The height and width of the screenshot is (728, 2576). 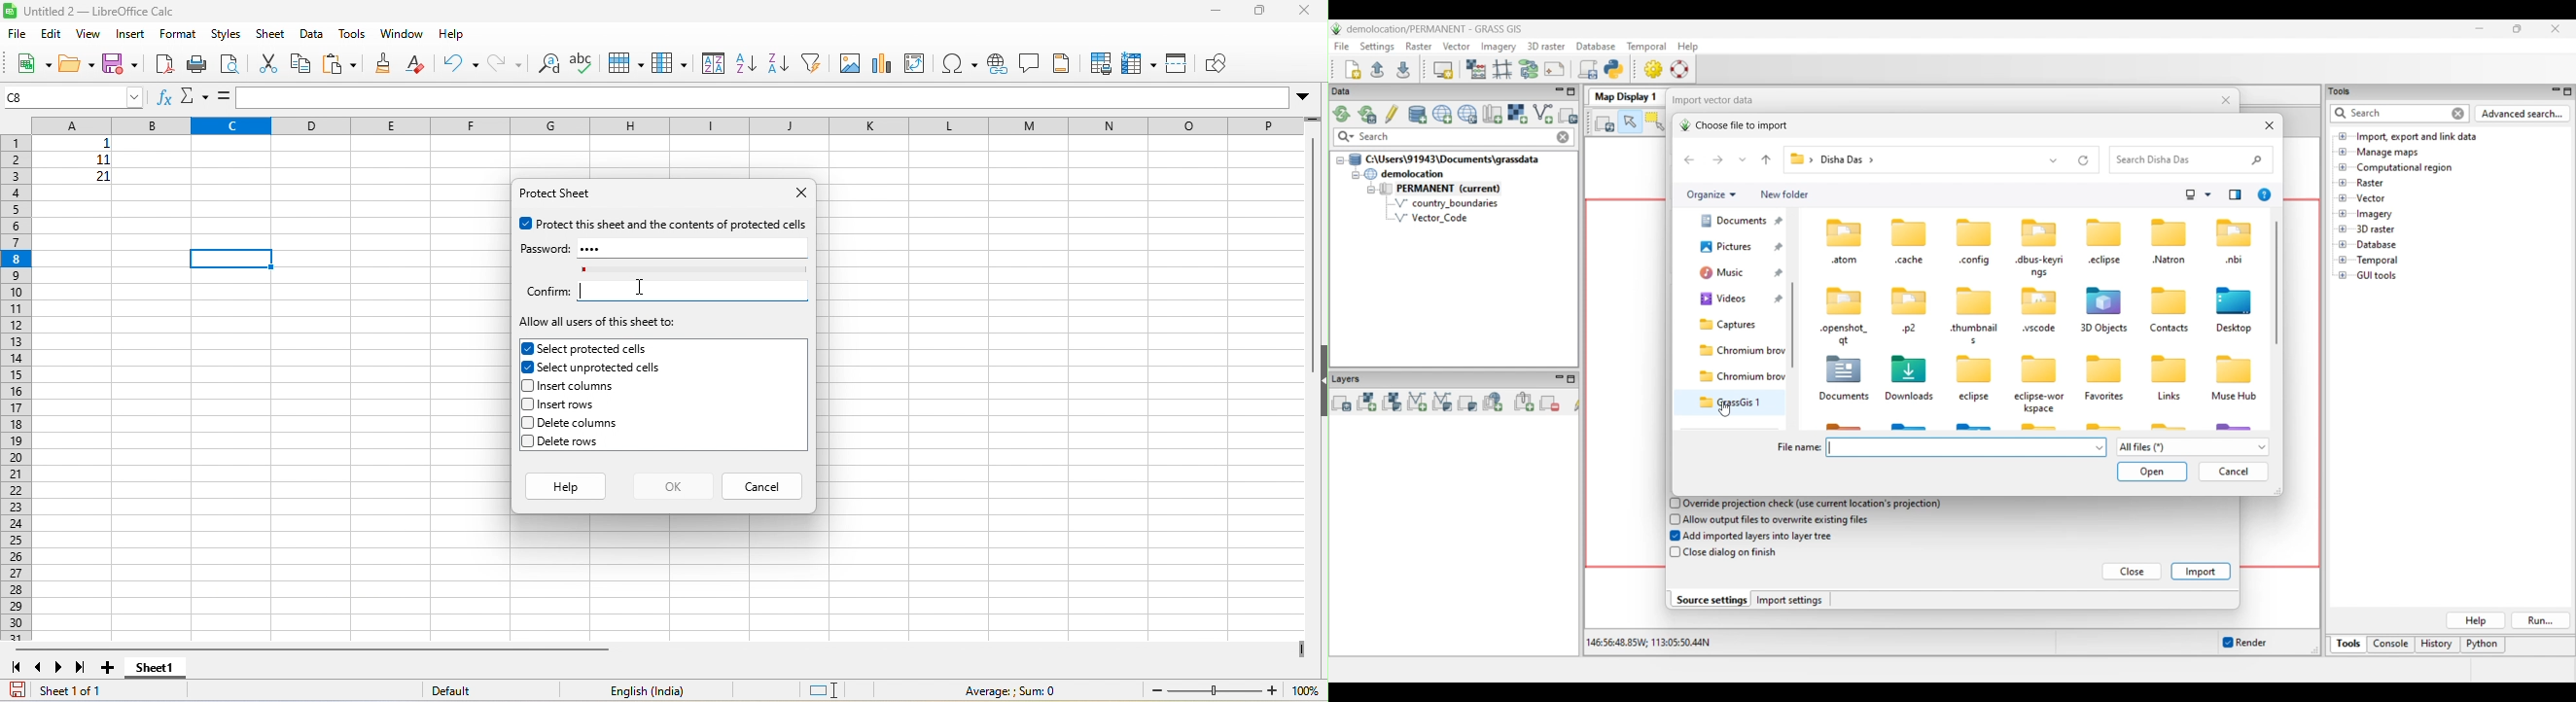 I want to click on selected unprotected cells, so click(x=591, y=367).